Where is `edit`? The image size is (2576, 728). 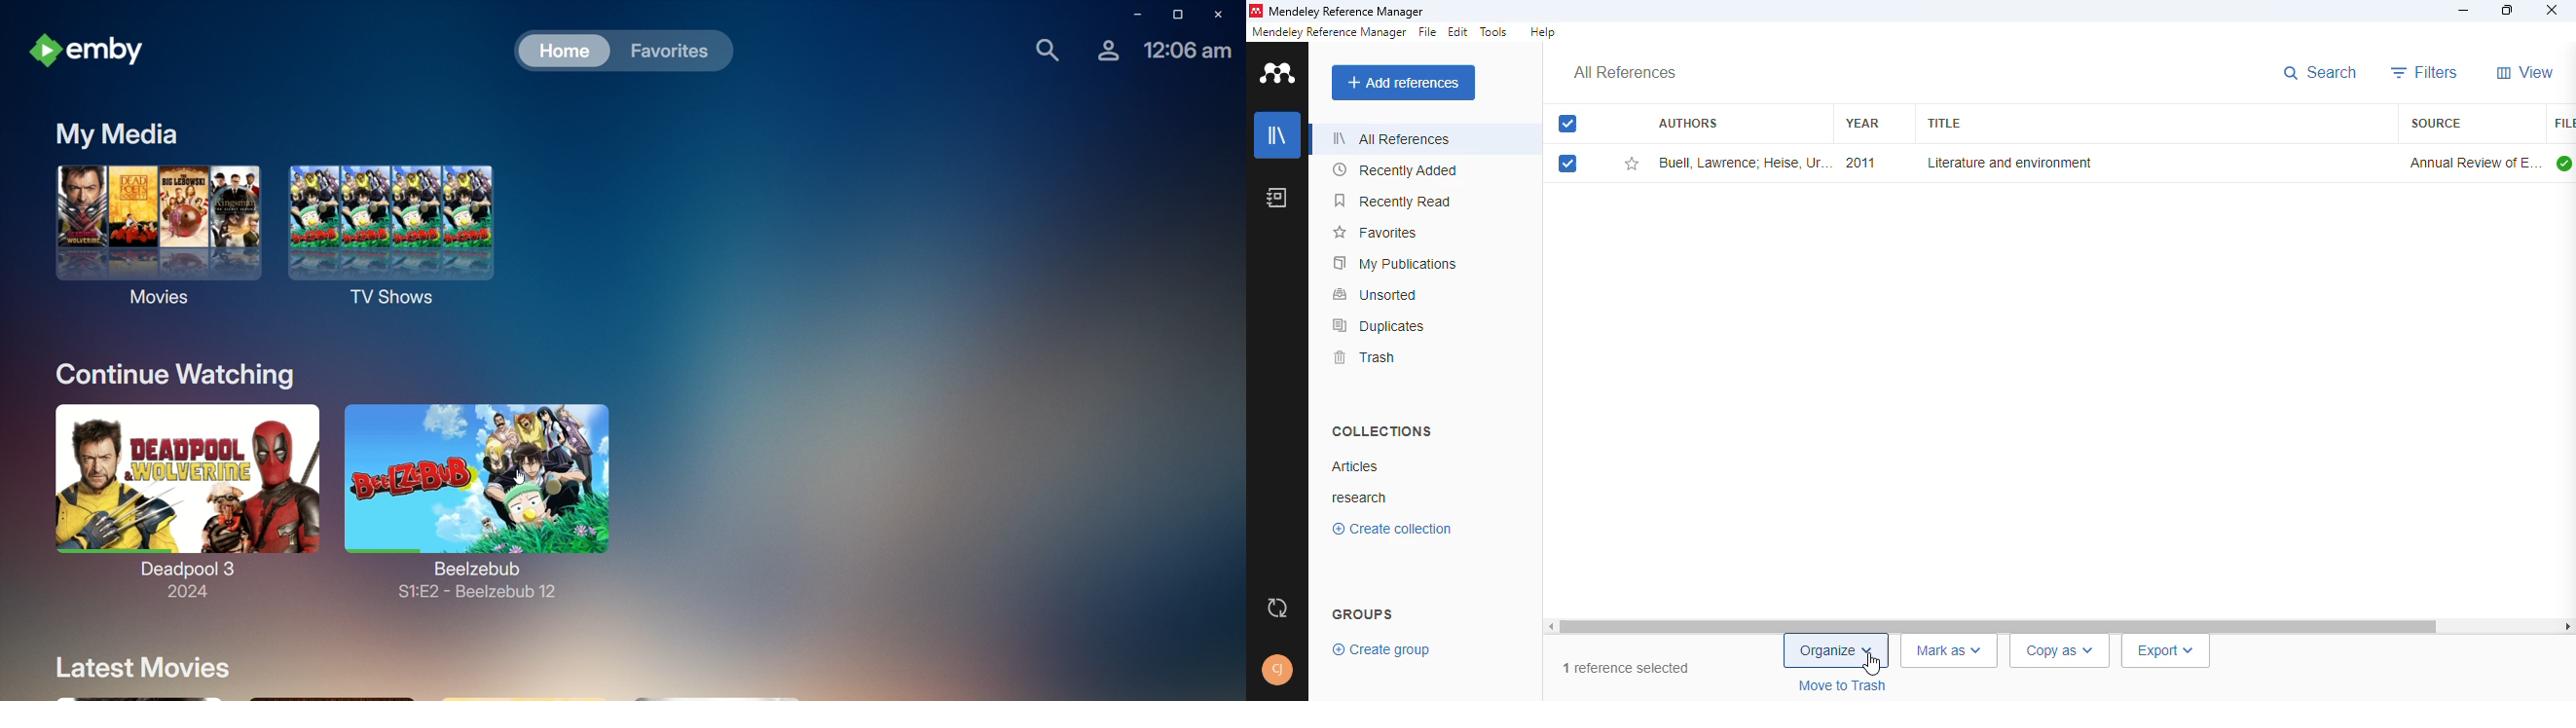 edit is located at coordinates (1459, 31).